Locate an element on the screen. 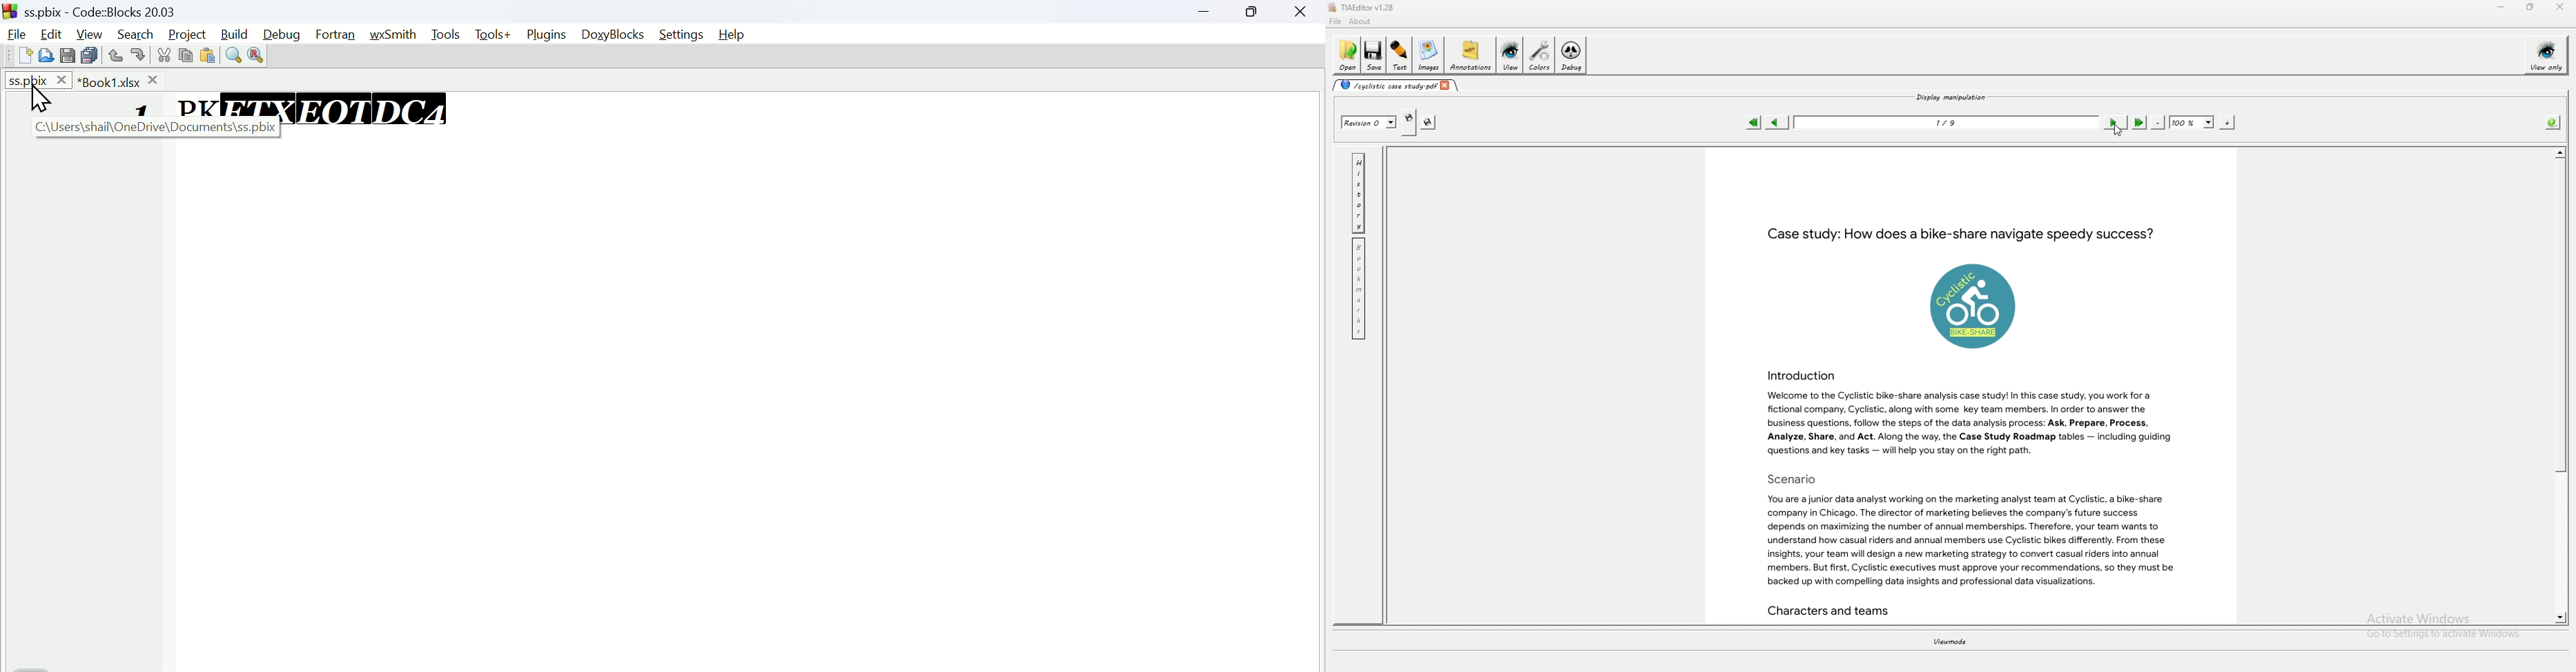 The width and height of the screenshot is (2576, 672). Cursor is located at coordinates (41, 97).